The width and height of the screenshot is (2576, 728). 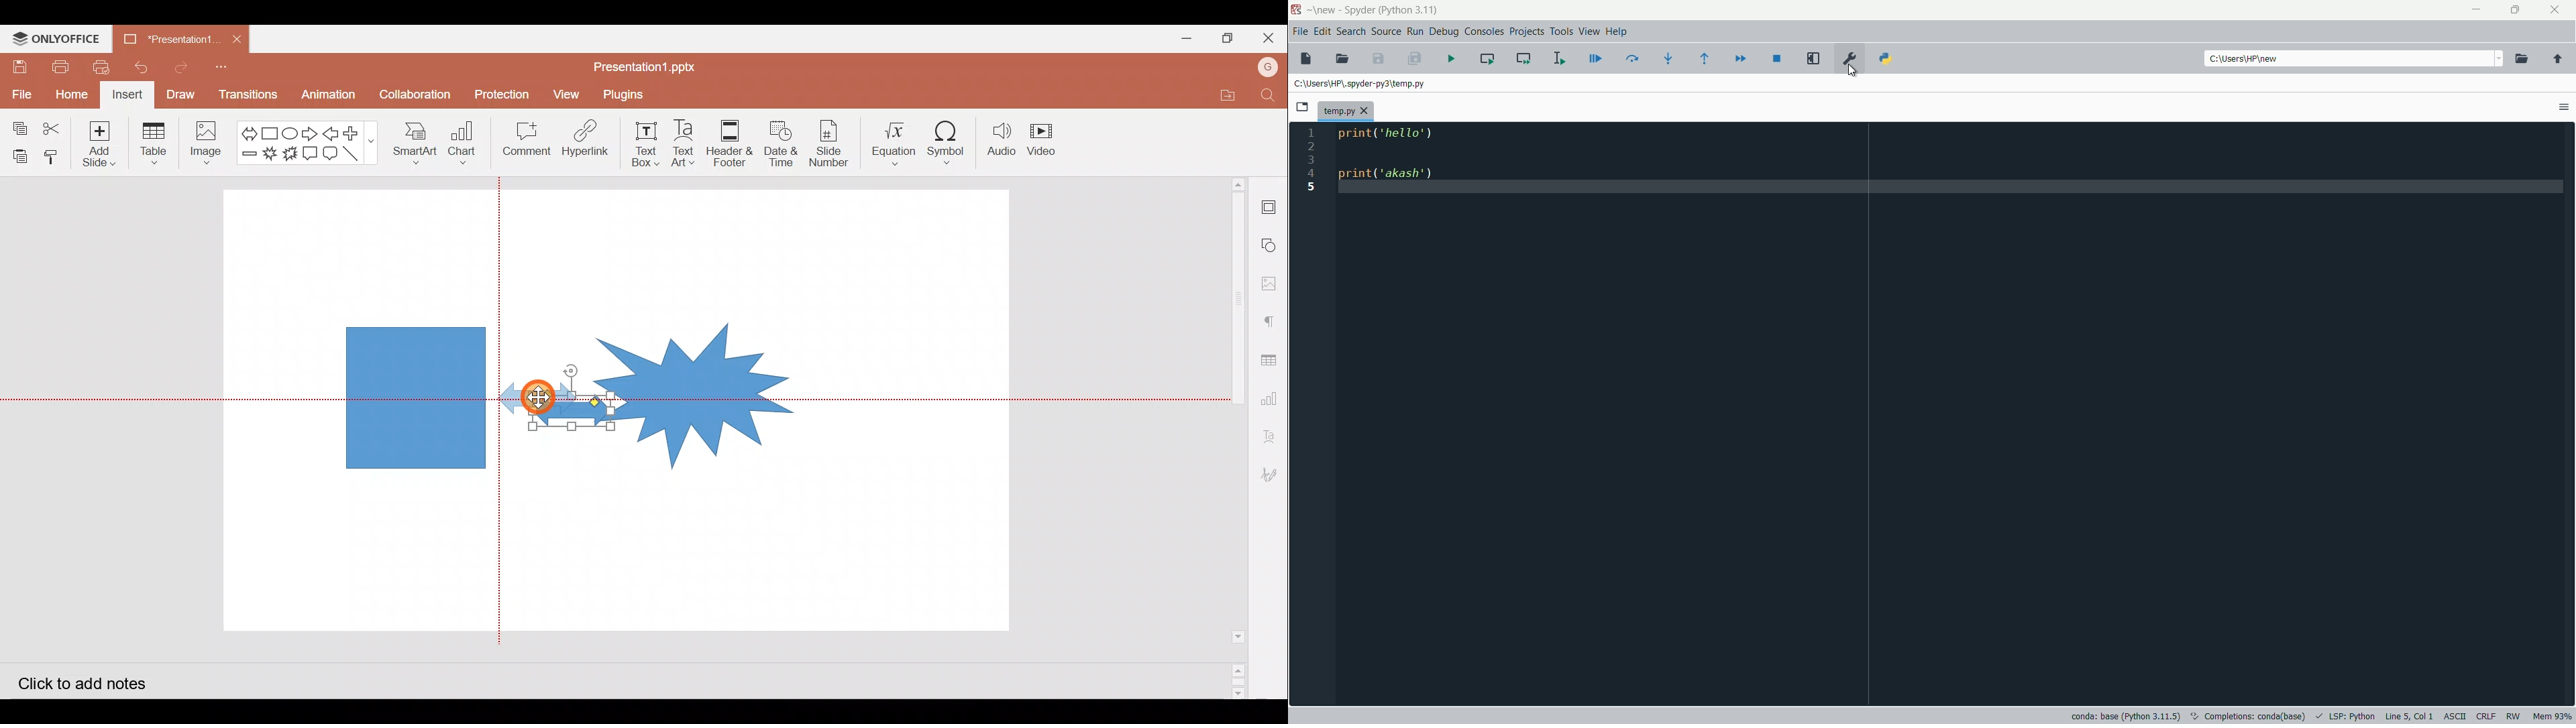 What do you see at coordinates (624, 95) in the screenshot?
I see `Plugins` at bounding box center [624, 95].